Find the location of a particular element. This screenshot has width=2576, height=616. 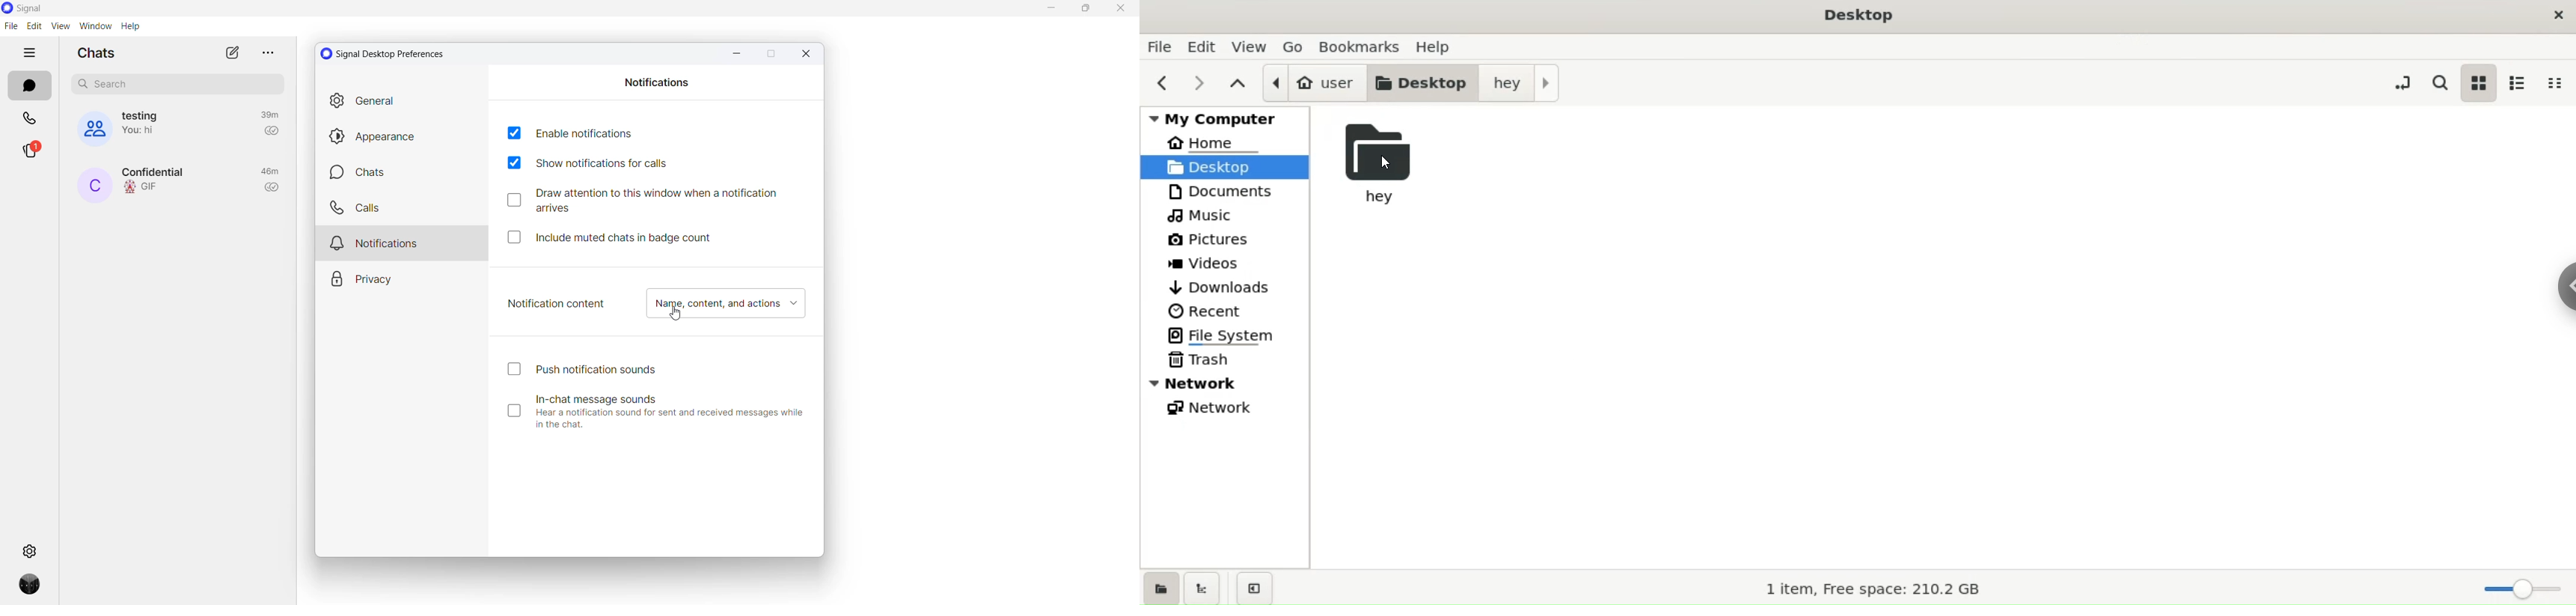

trash is located at coordinates (1230, 360).